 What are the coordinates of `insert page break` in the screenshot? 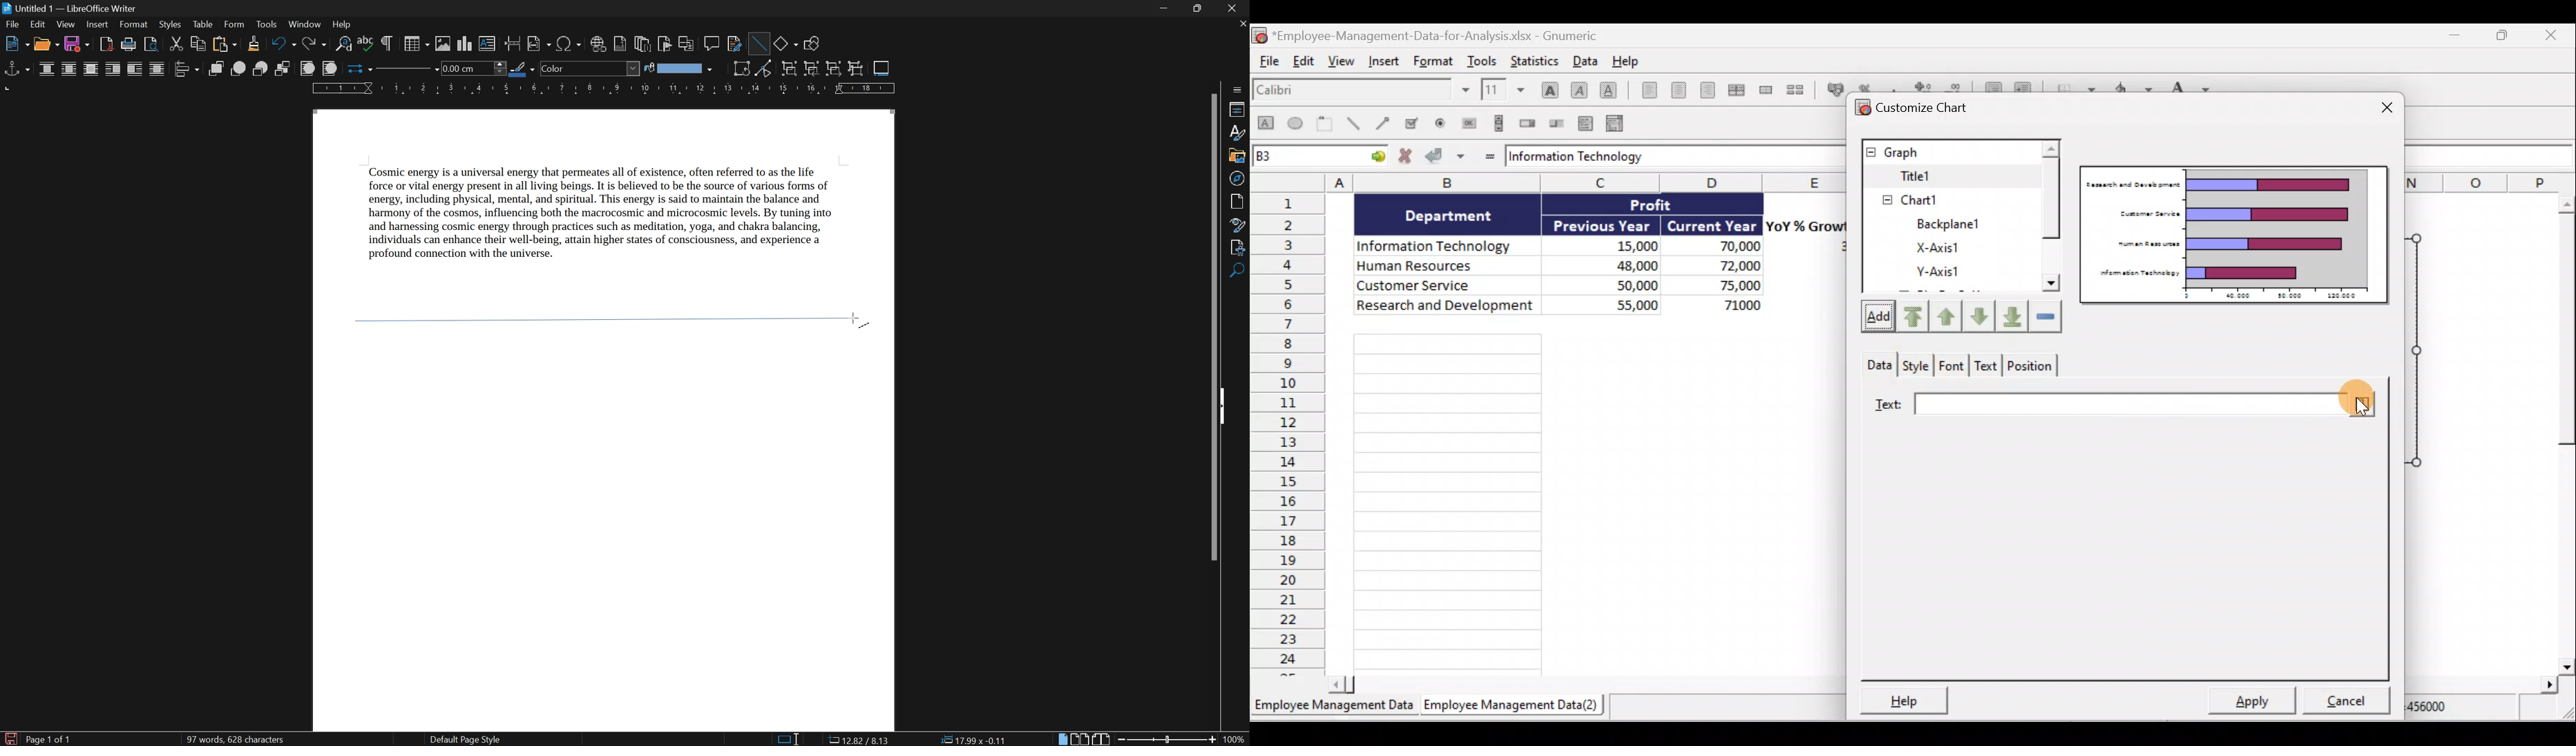 It's located at (512, 42).